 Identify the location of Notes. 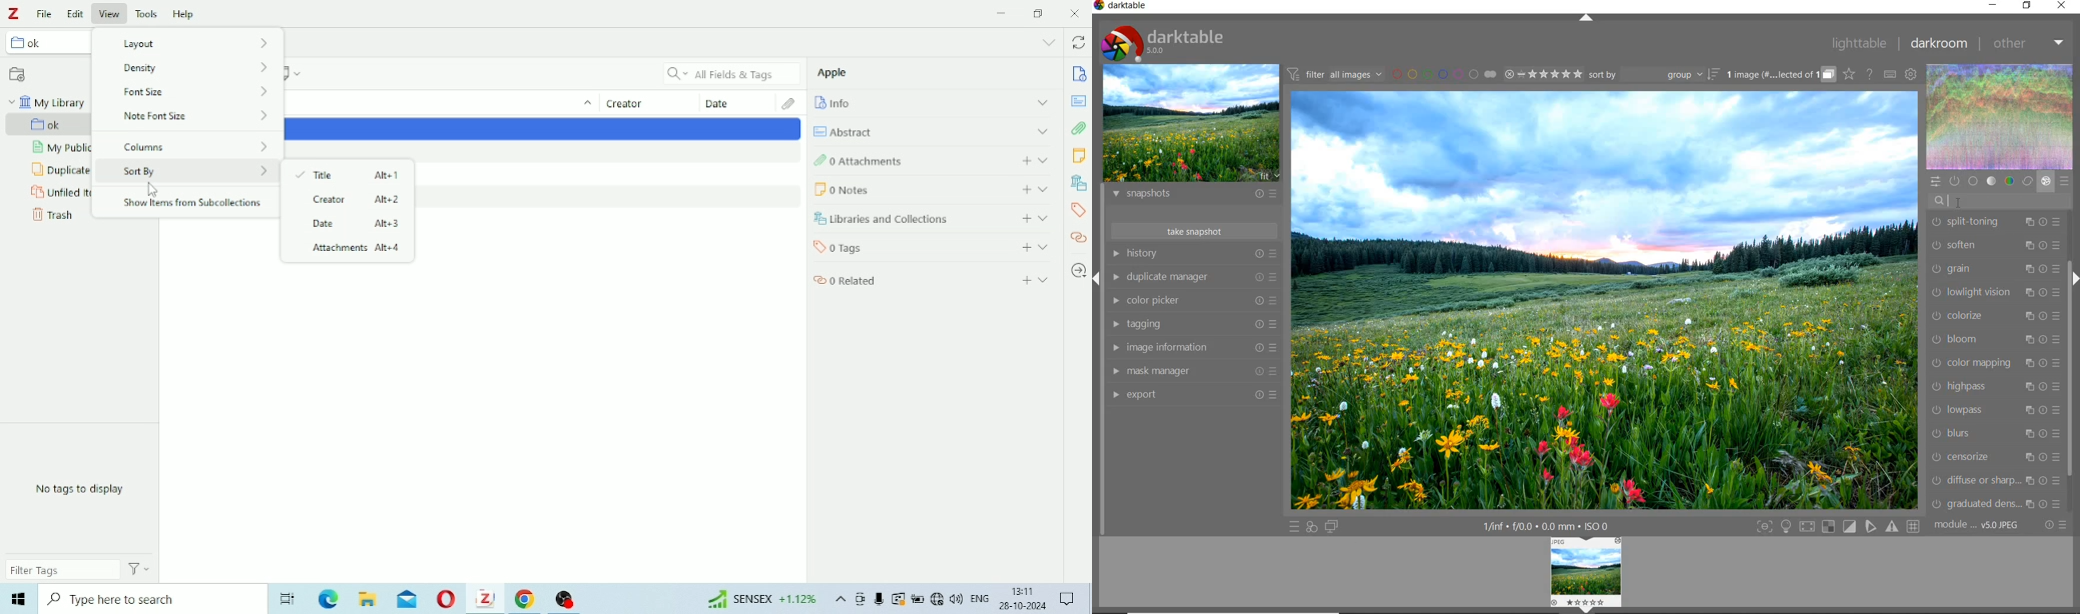
(893, 188).